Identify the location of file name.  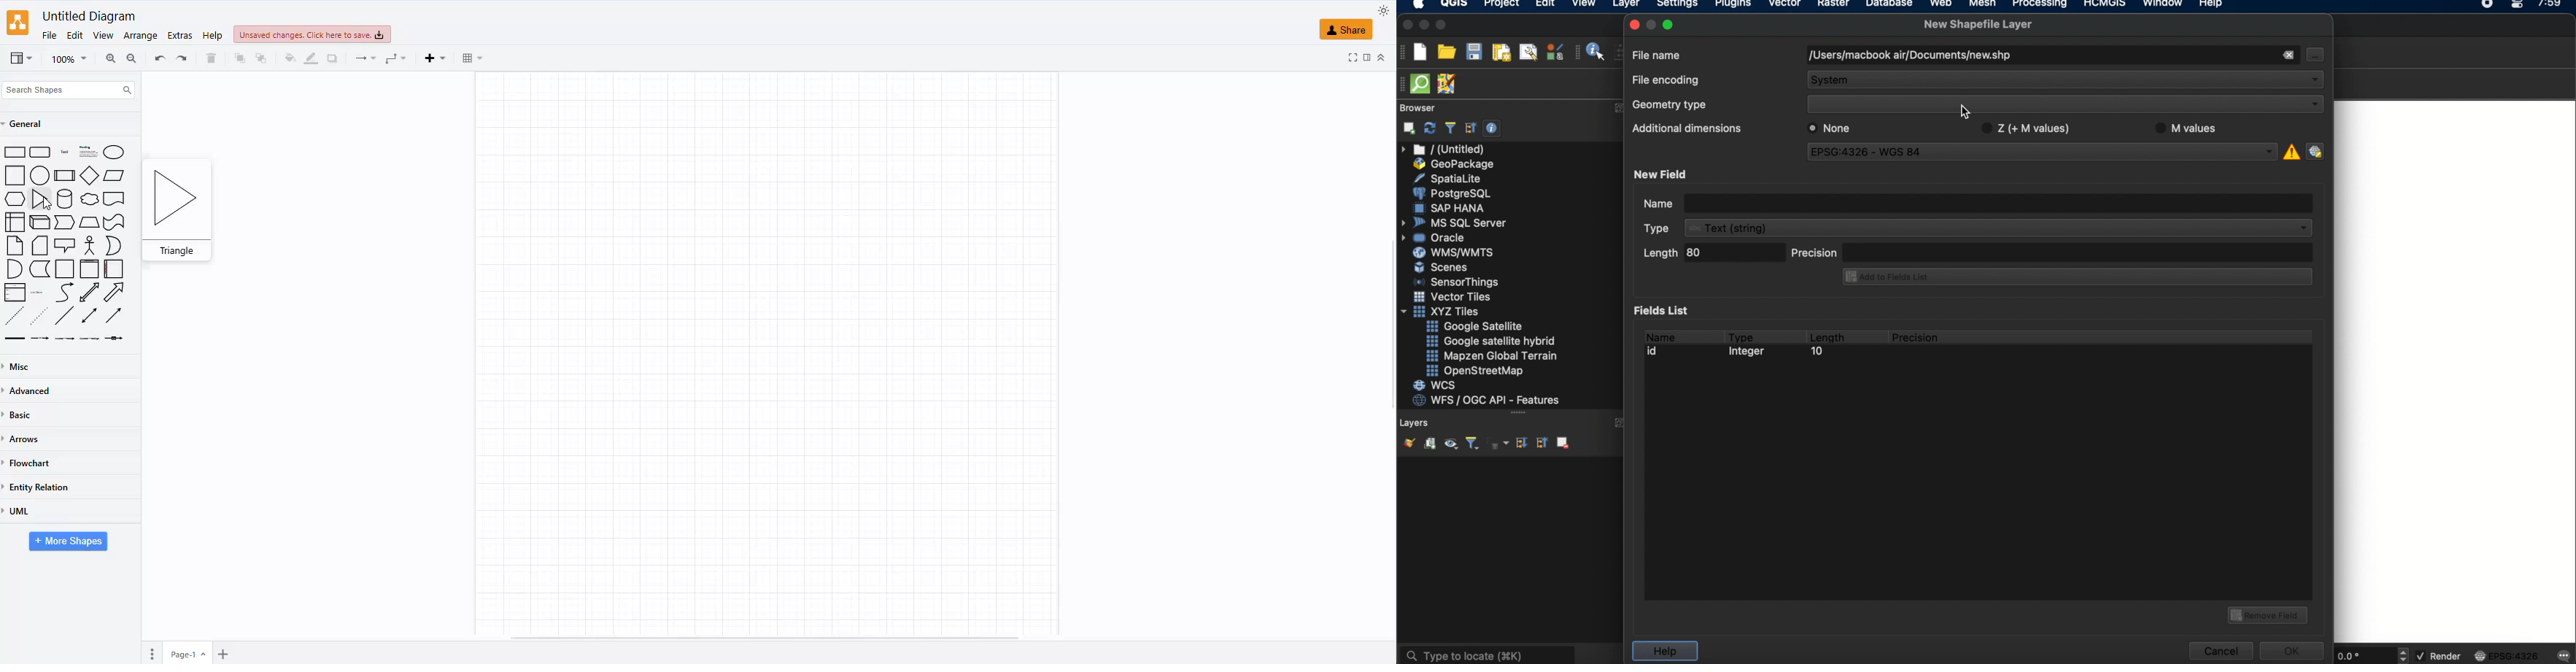
(1658, 54).